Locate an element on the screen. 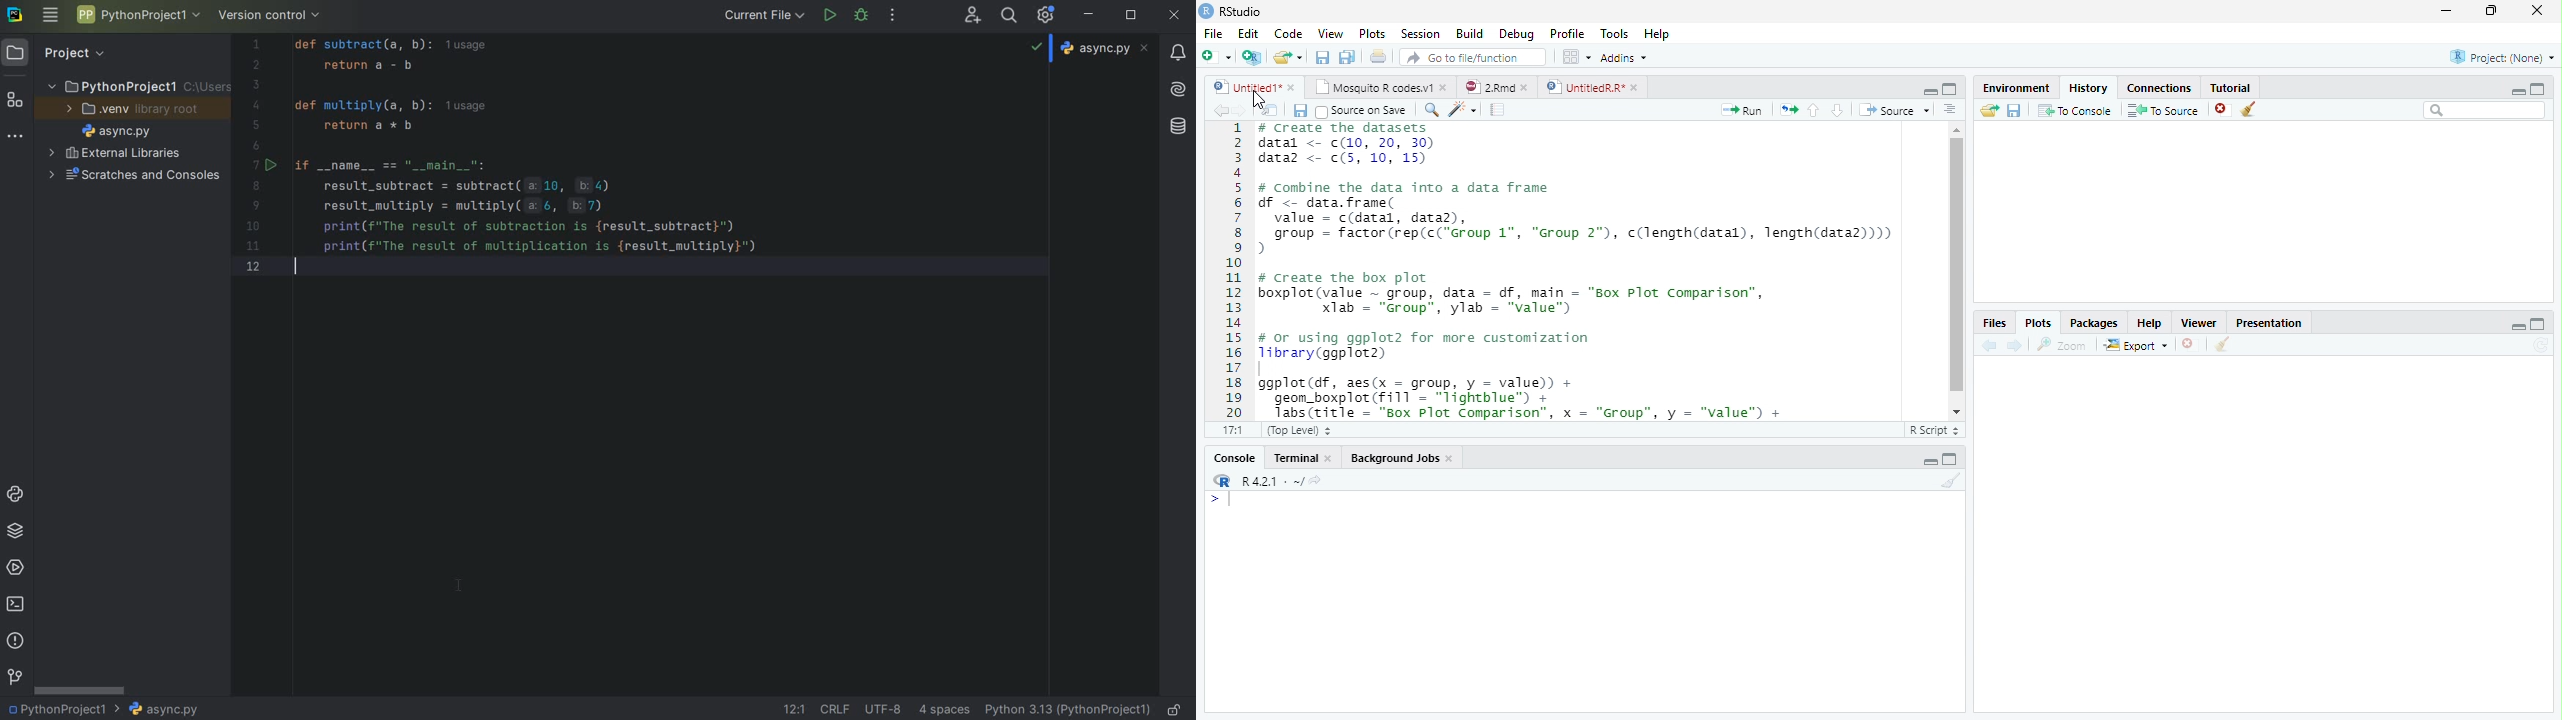  Mosquito R codes.v1 is located at coordinates (1371, 87).